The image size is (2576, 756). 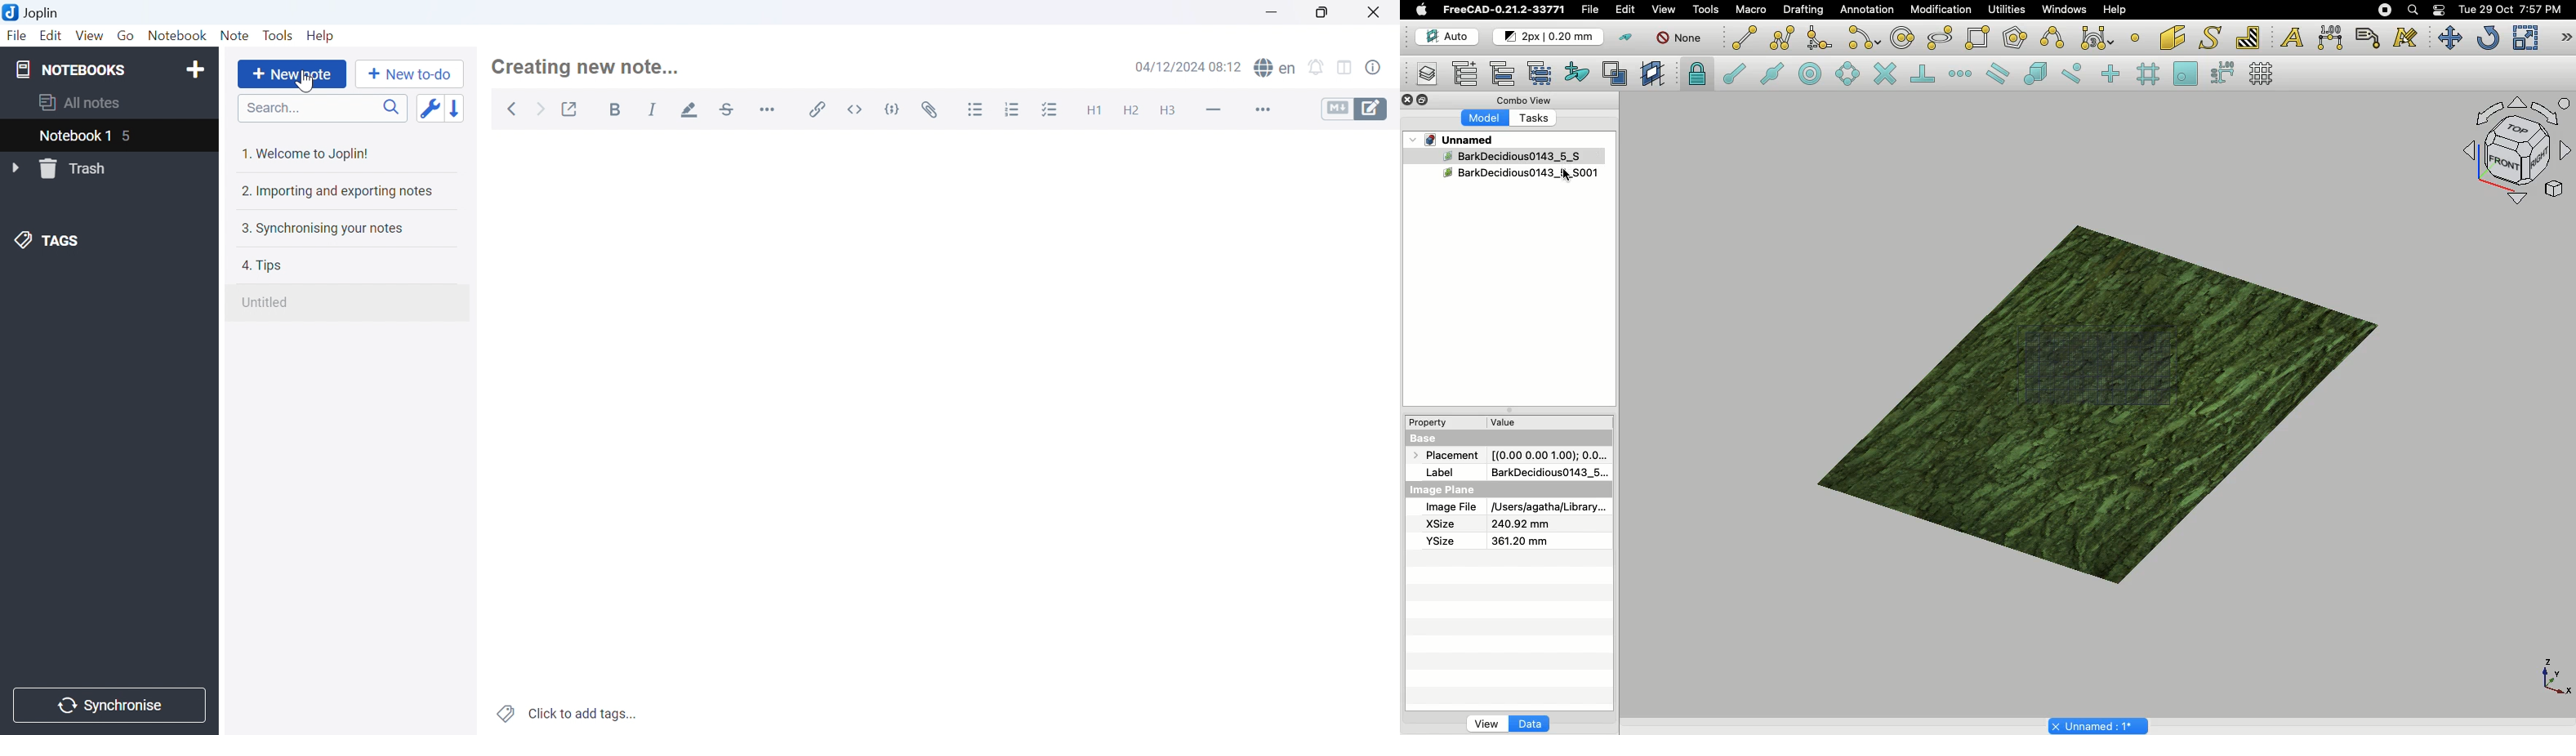 I want to click on Selecting edit, so click(x=1629, y=11).